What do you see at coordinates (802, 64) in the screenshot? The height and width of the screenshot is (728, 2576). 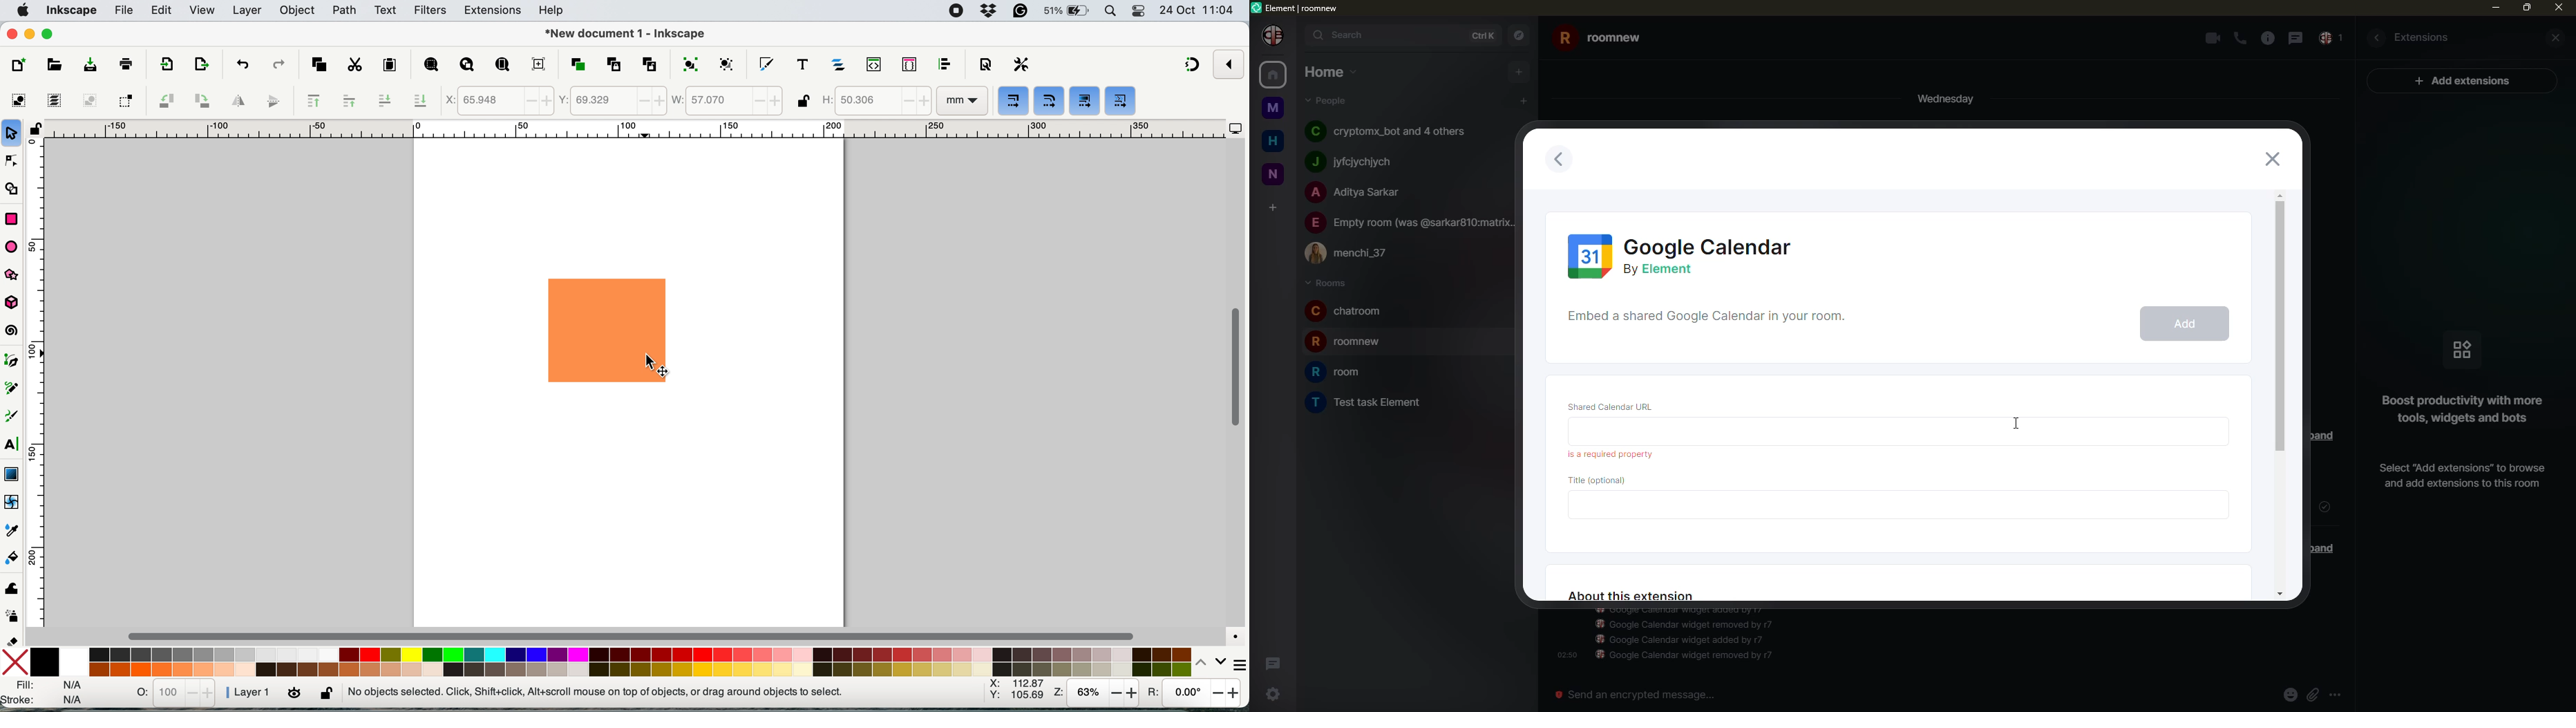 I see `texts and fonts` at bounding box center [802, 64].